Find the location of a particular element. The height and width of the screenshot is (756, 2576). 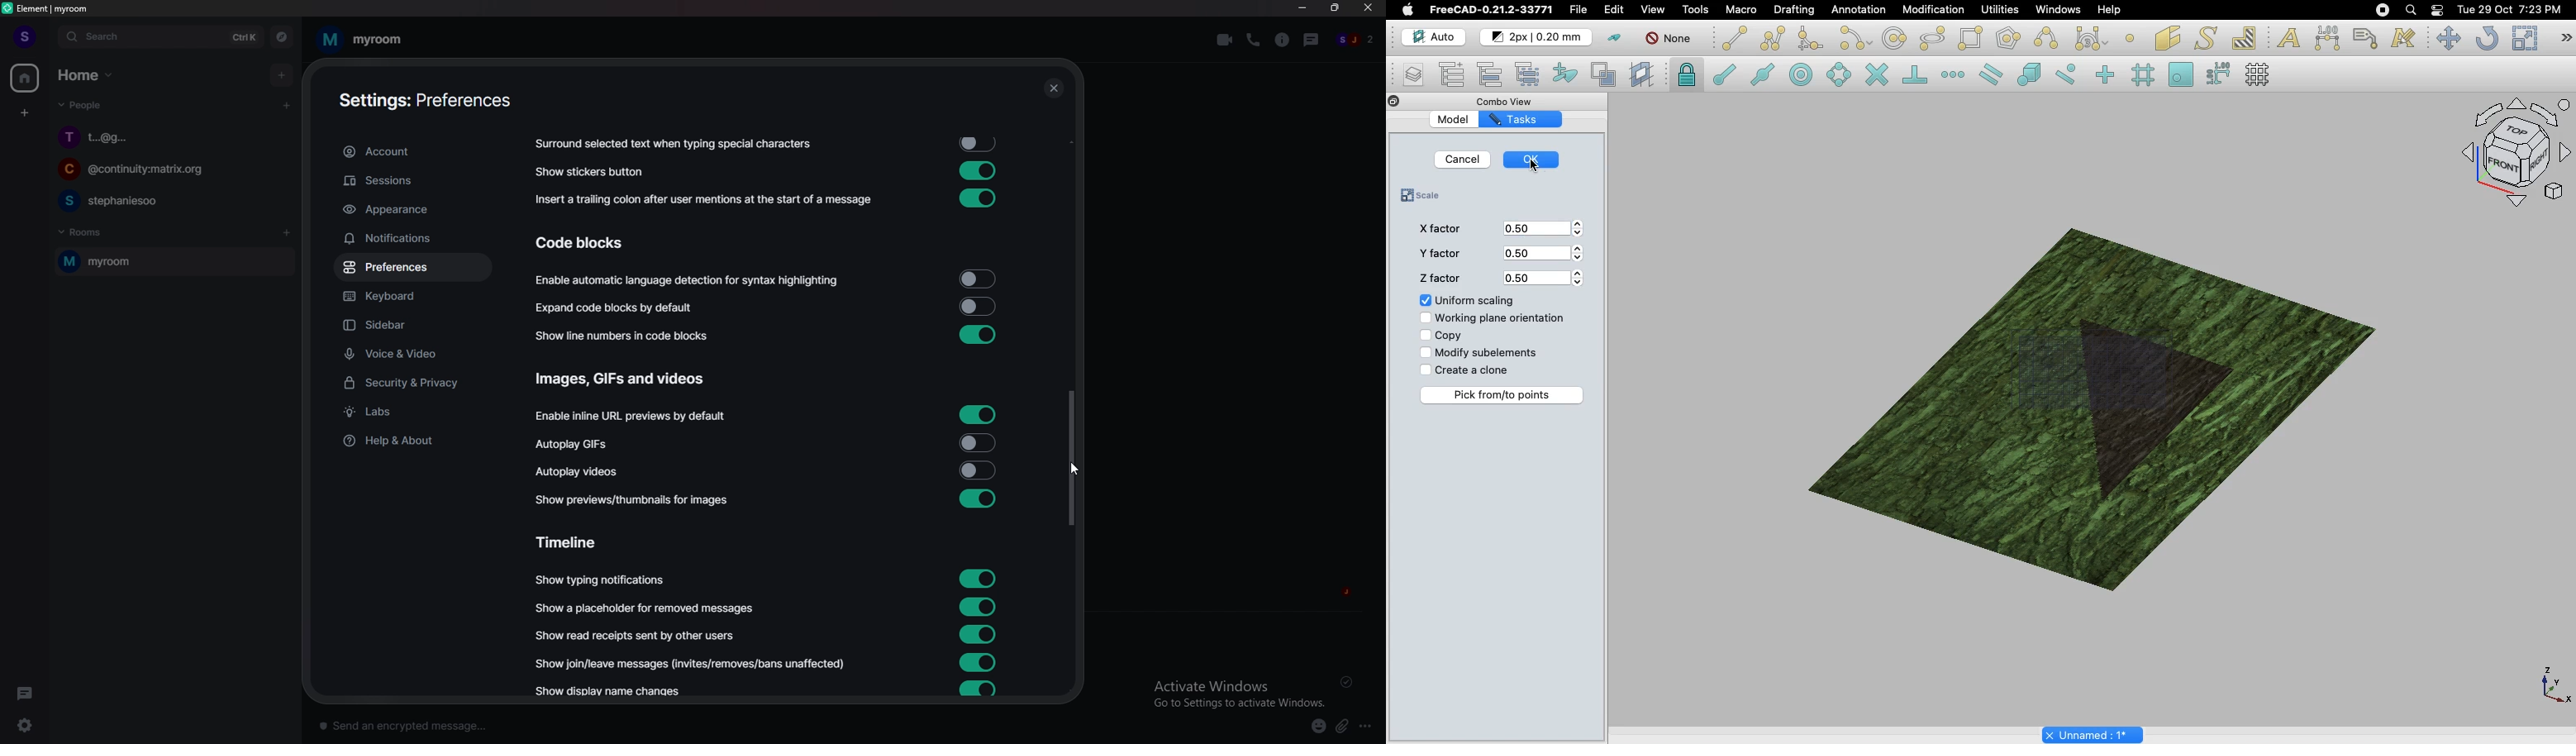

help is located at coordinates (412, 440).